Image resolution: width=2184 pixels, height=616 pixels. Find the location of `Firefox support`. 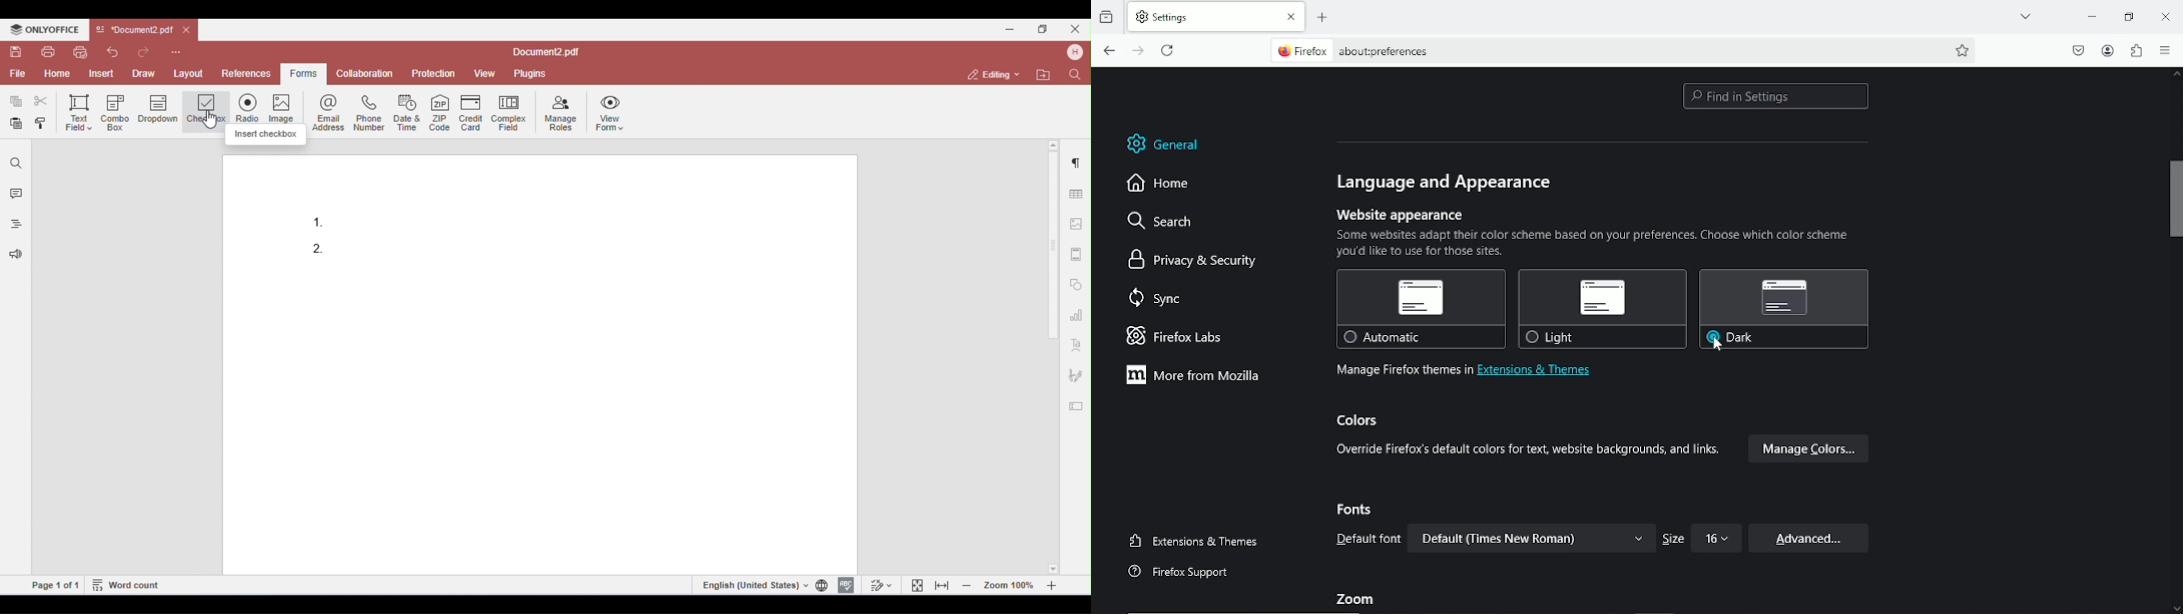

Firefox support is located at coordinates (1184, 573).